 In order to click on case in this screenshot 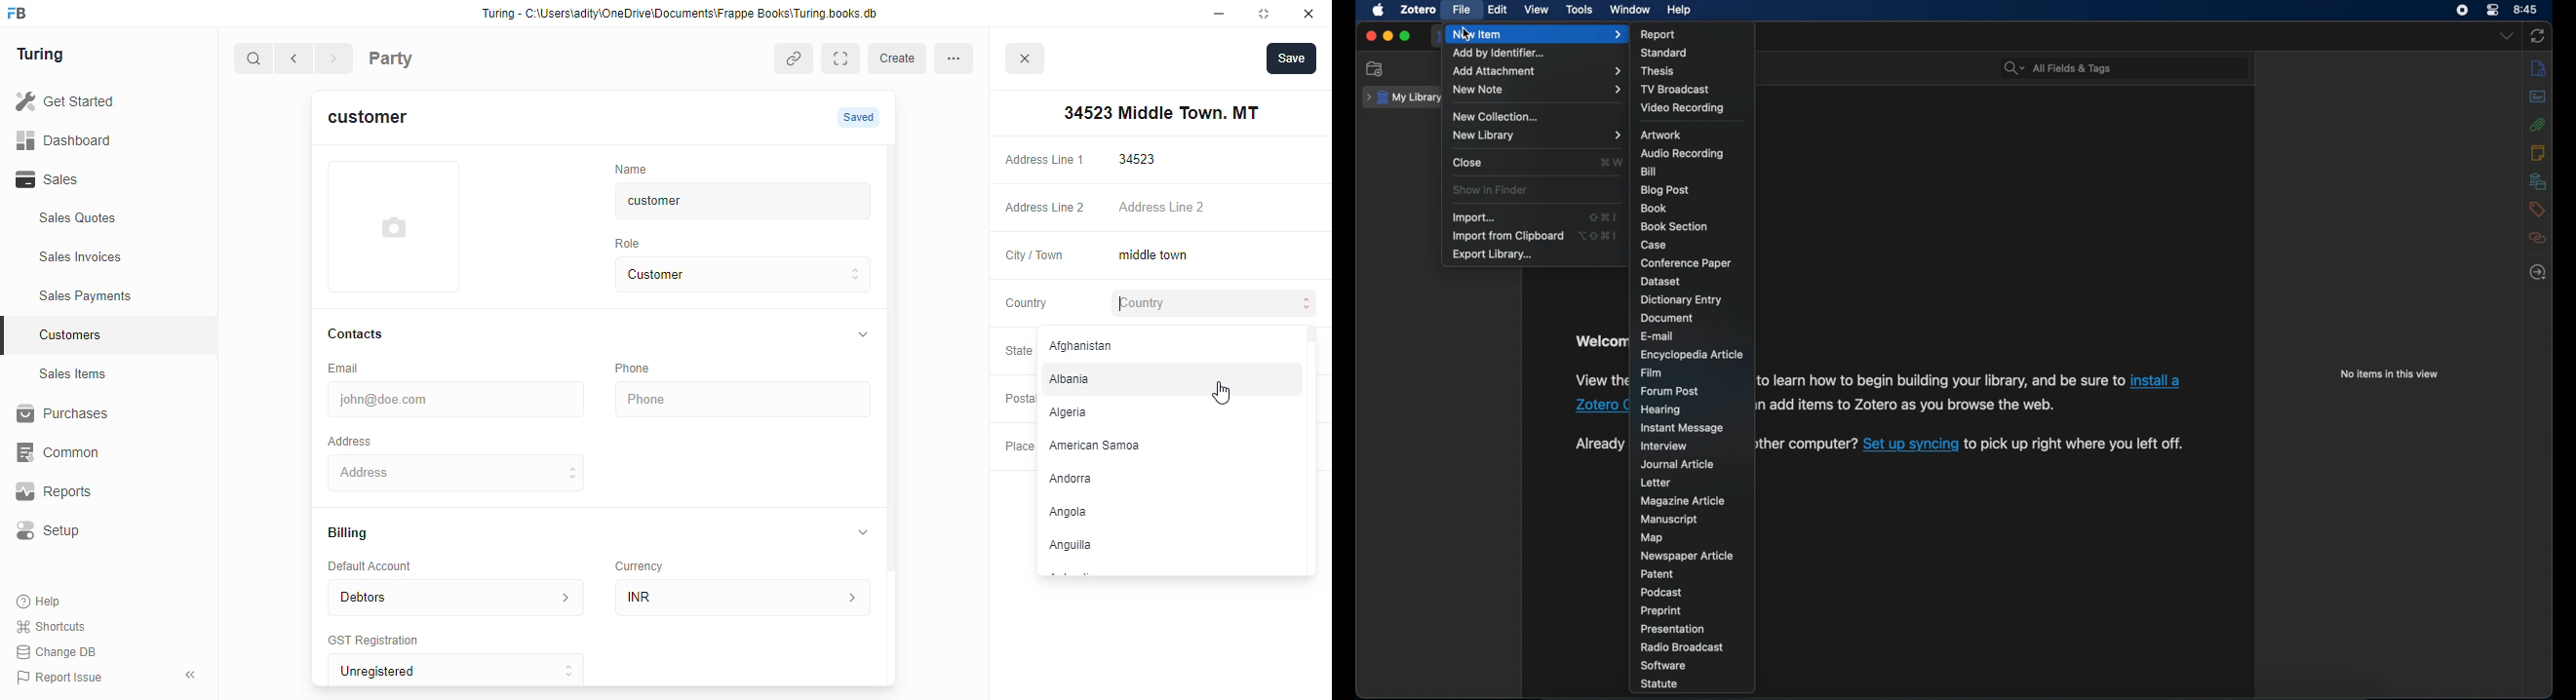, I will do `click(1655, 244)`.